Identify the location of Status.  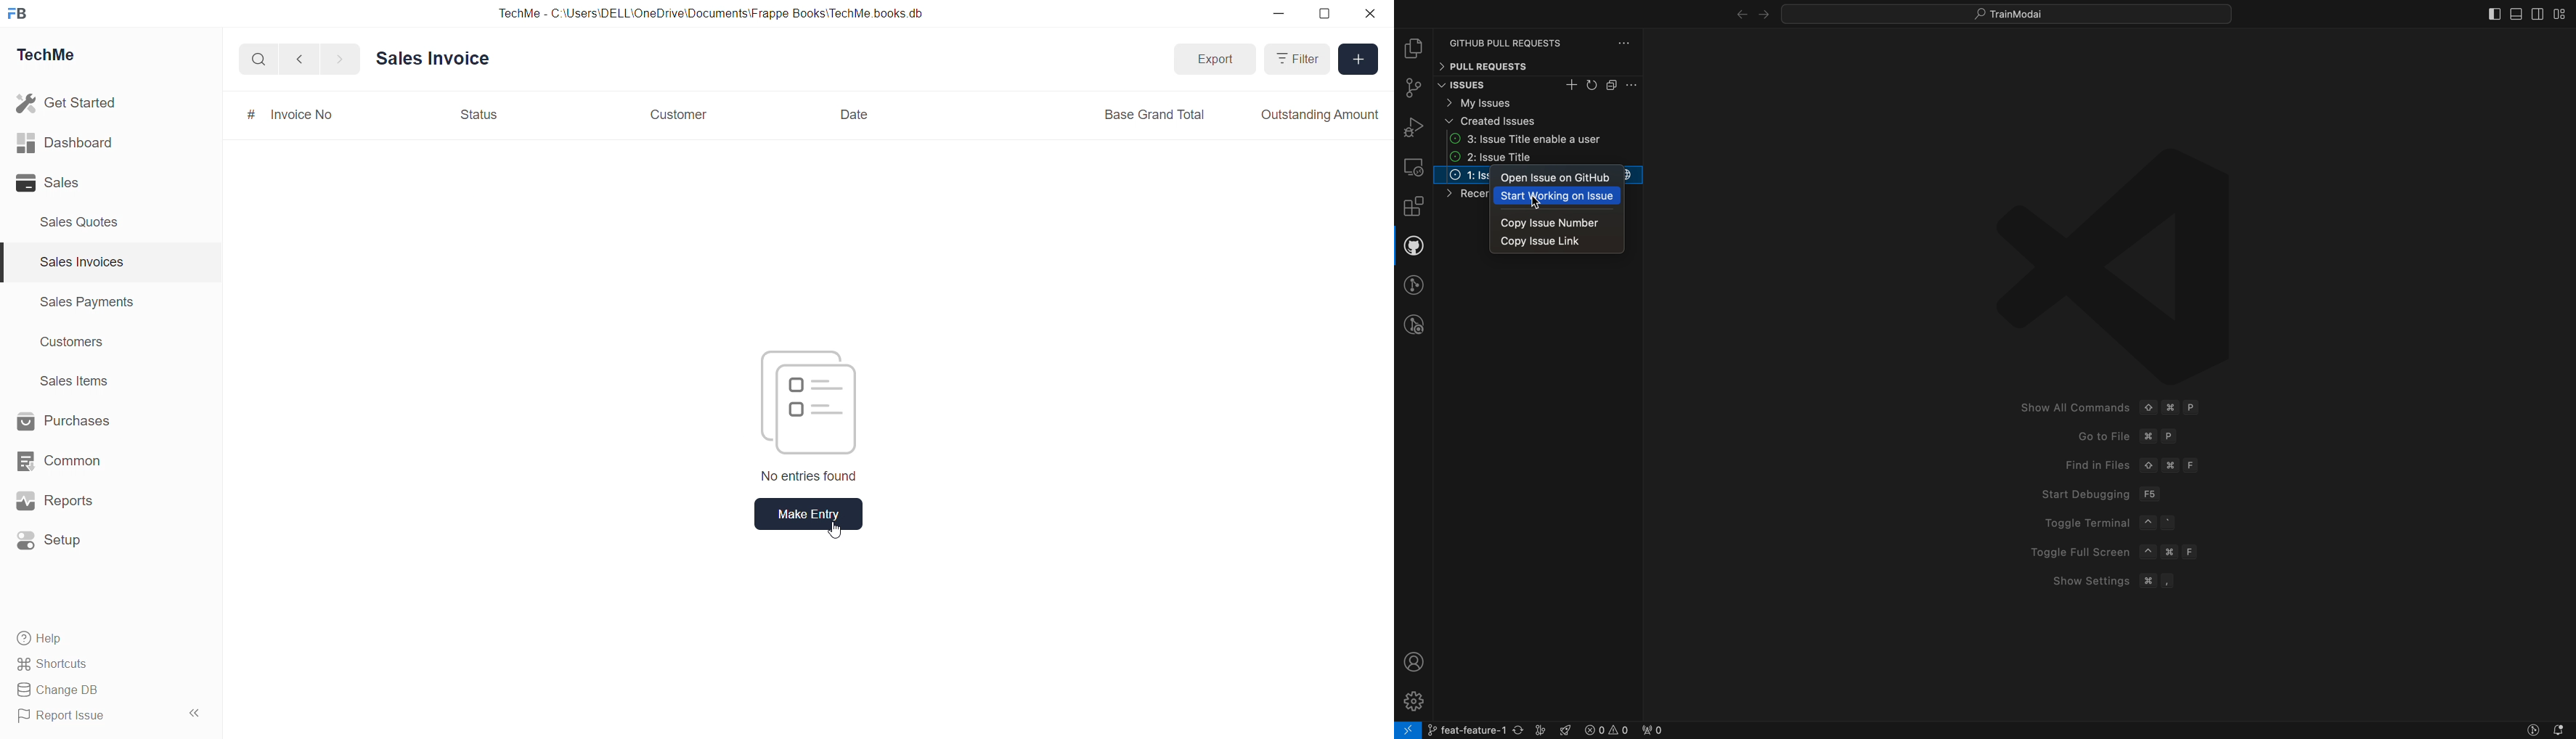
(481, 113).